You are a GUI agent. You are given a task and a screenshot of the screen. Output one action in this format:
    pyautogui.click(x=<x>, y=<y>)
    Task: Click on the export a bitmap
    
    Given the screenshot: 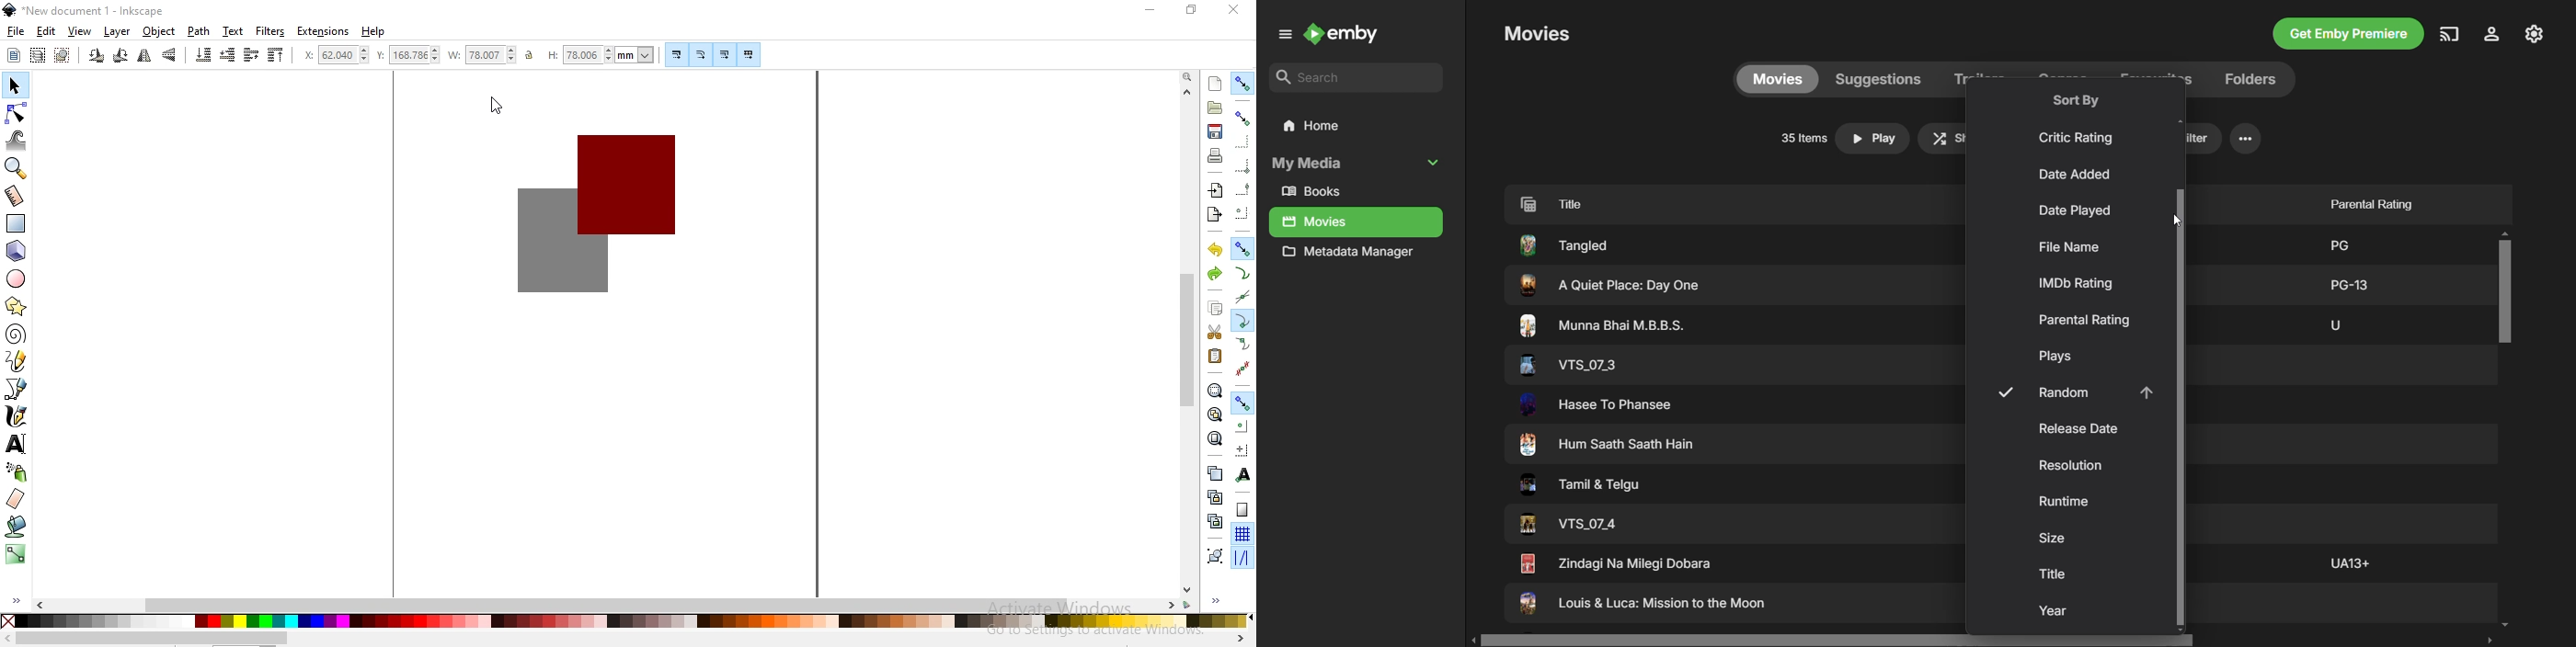 What is the action you would take?
    pyautogui.click(x=1213, y=215)
    